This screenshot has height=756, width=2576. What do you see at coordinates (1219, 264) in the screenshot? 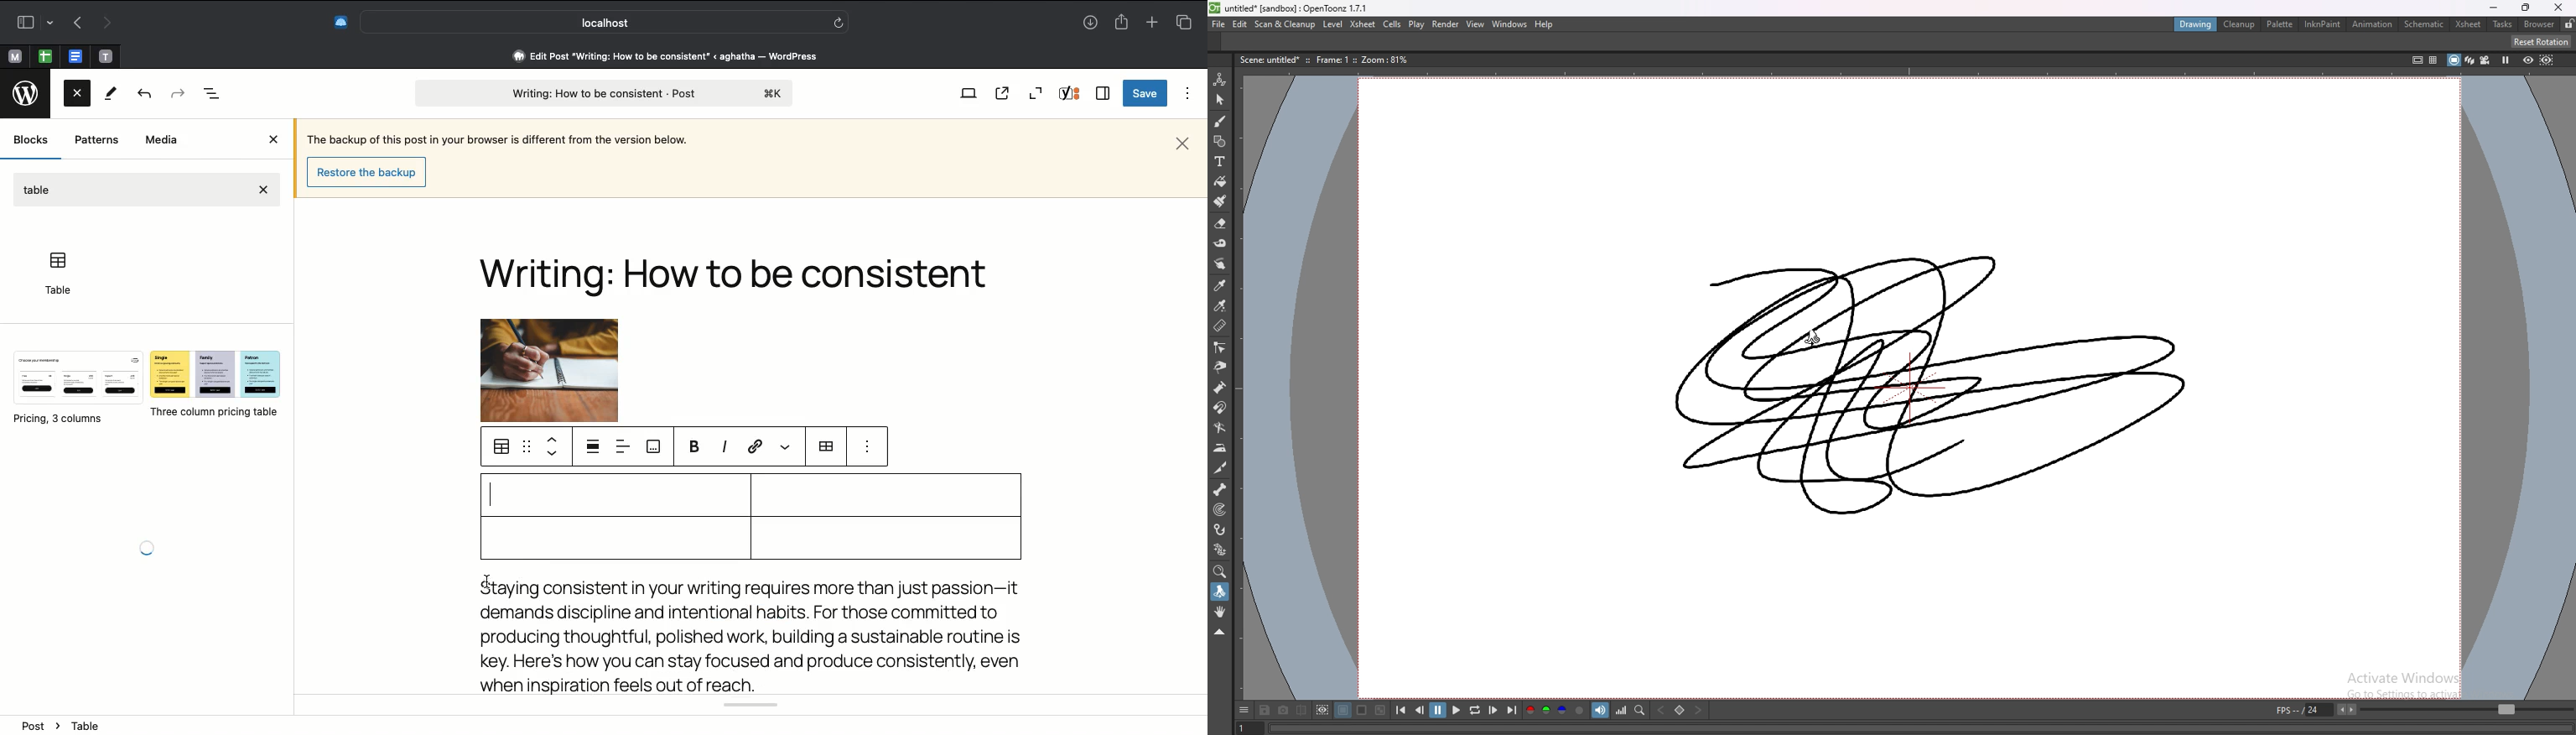
I see `finger` at bounding box center [1219, 264].